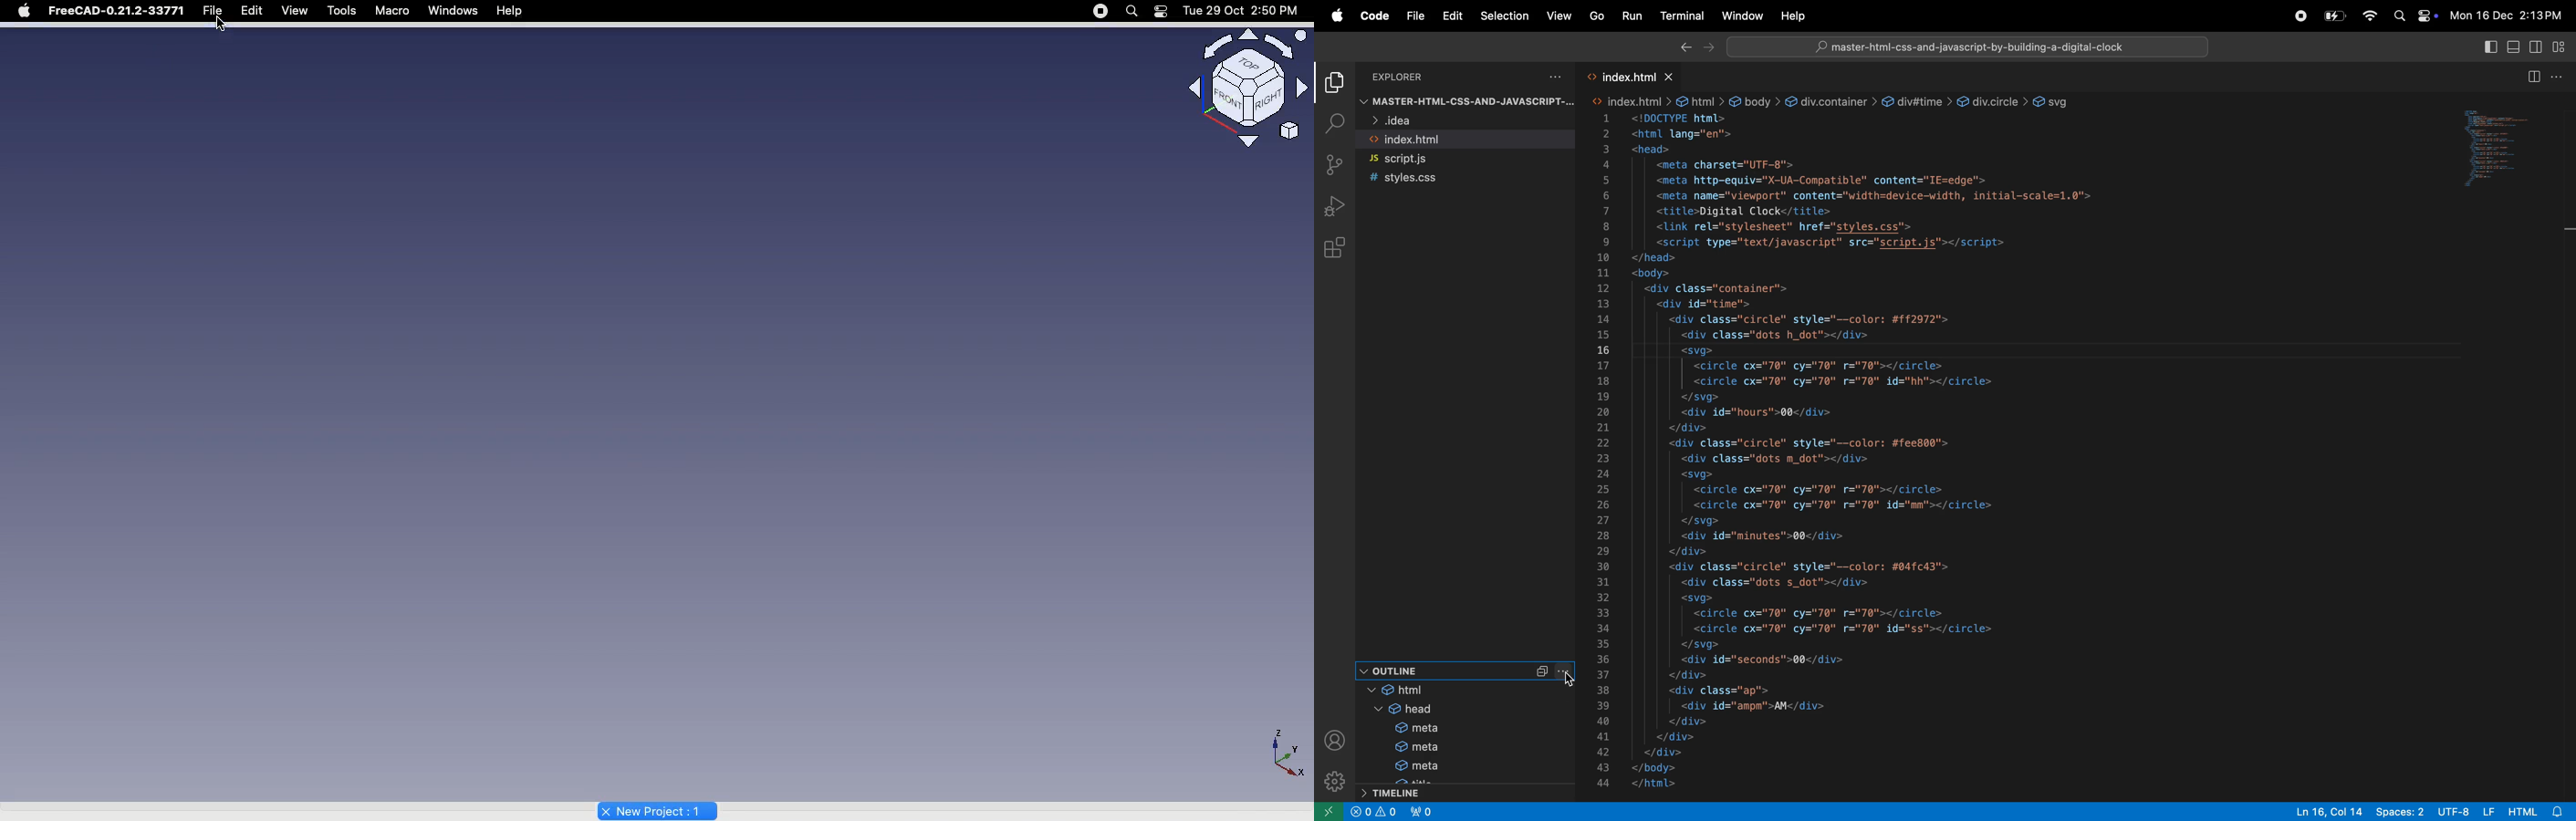  Describe the element at coordinates (217, 11) in the screenshot. I see `File` at that location.